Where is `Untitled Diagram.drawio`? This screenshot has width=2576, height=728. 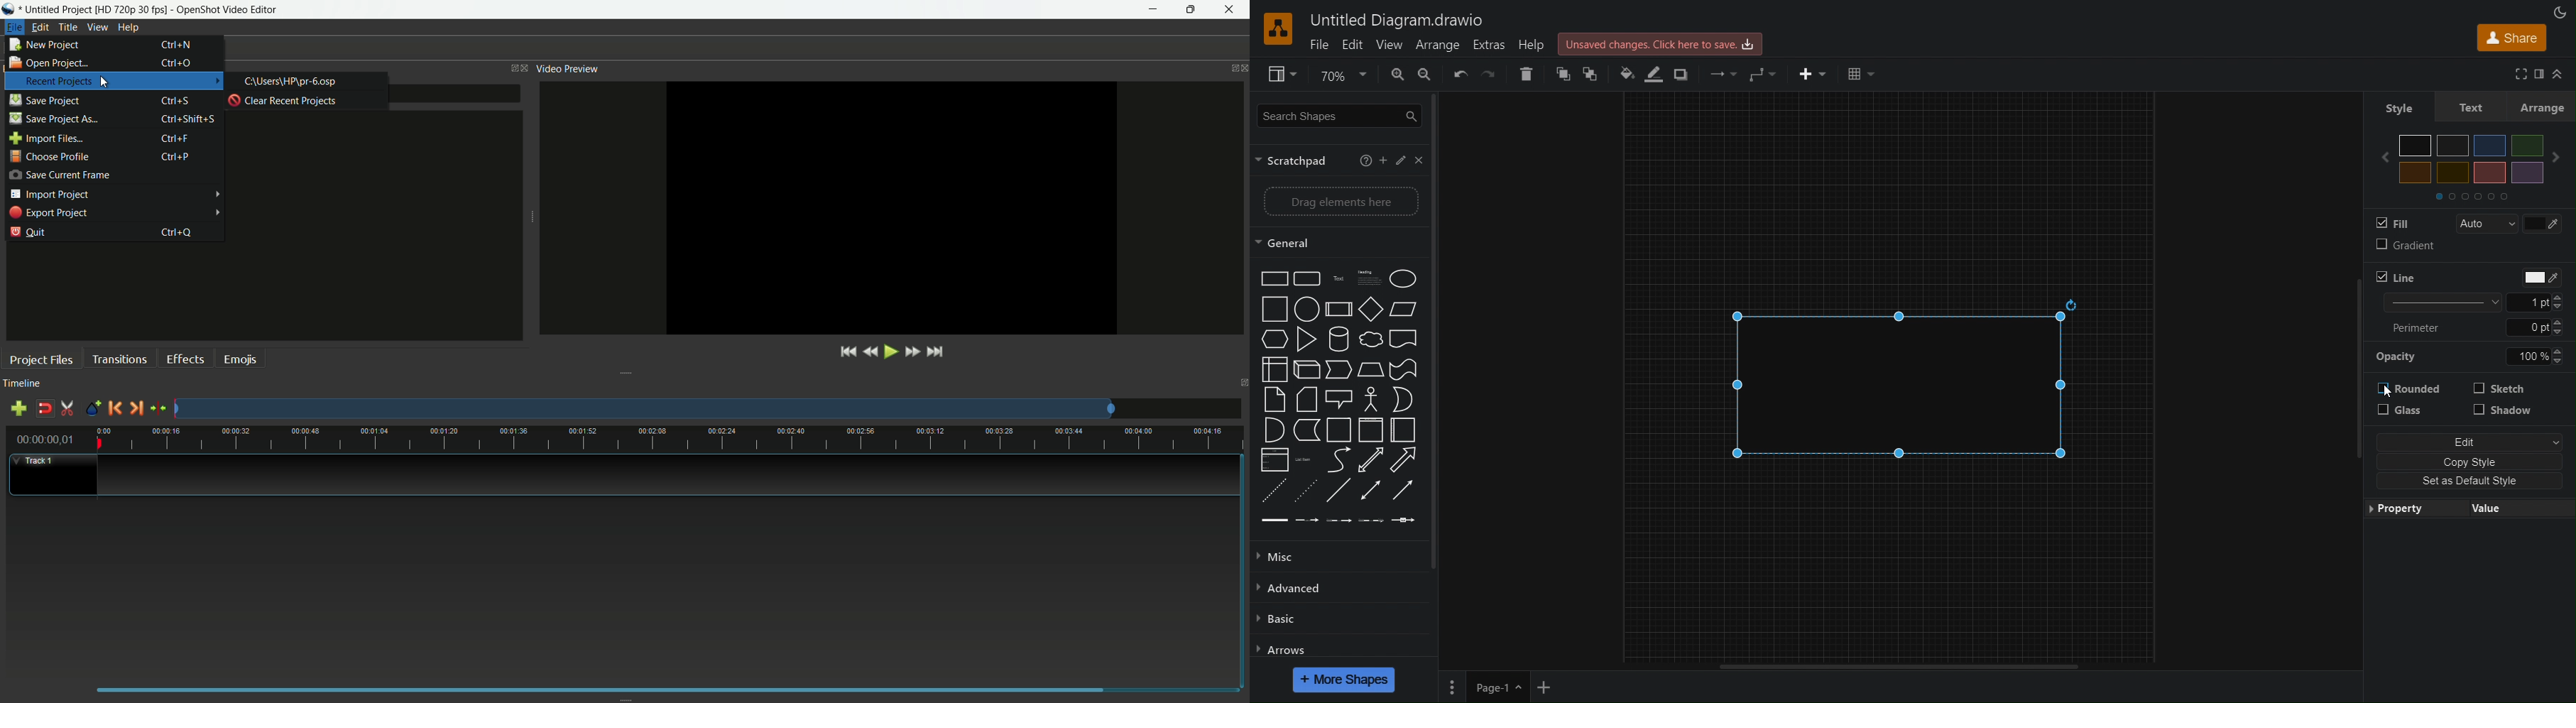 Untitled Diagram.drawio is located at coordinates (1399, 20).